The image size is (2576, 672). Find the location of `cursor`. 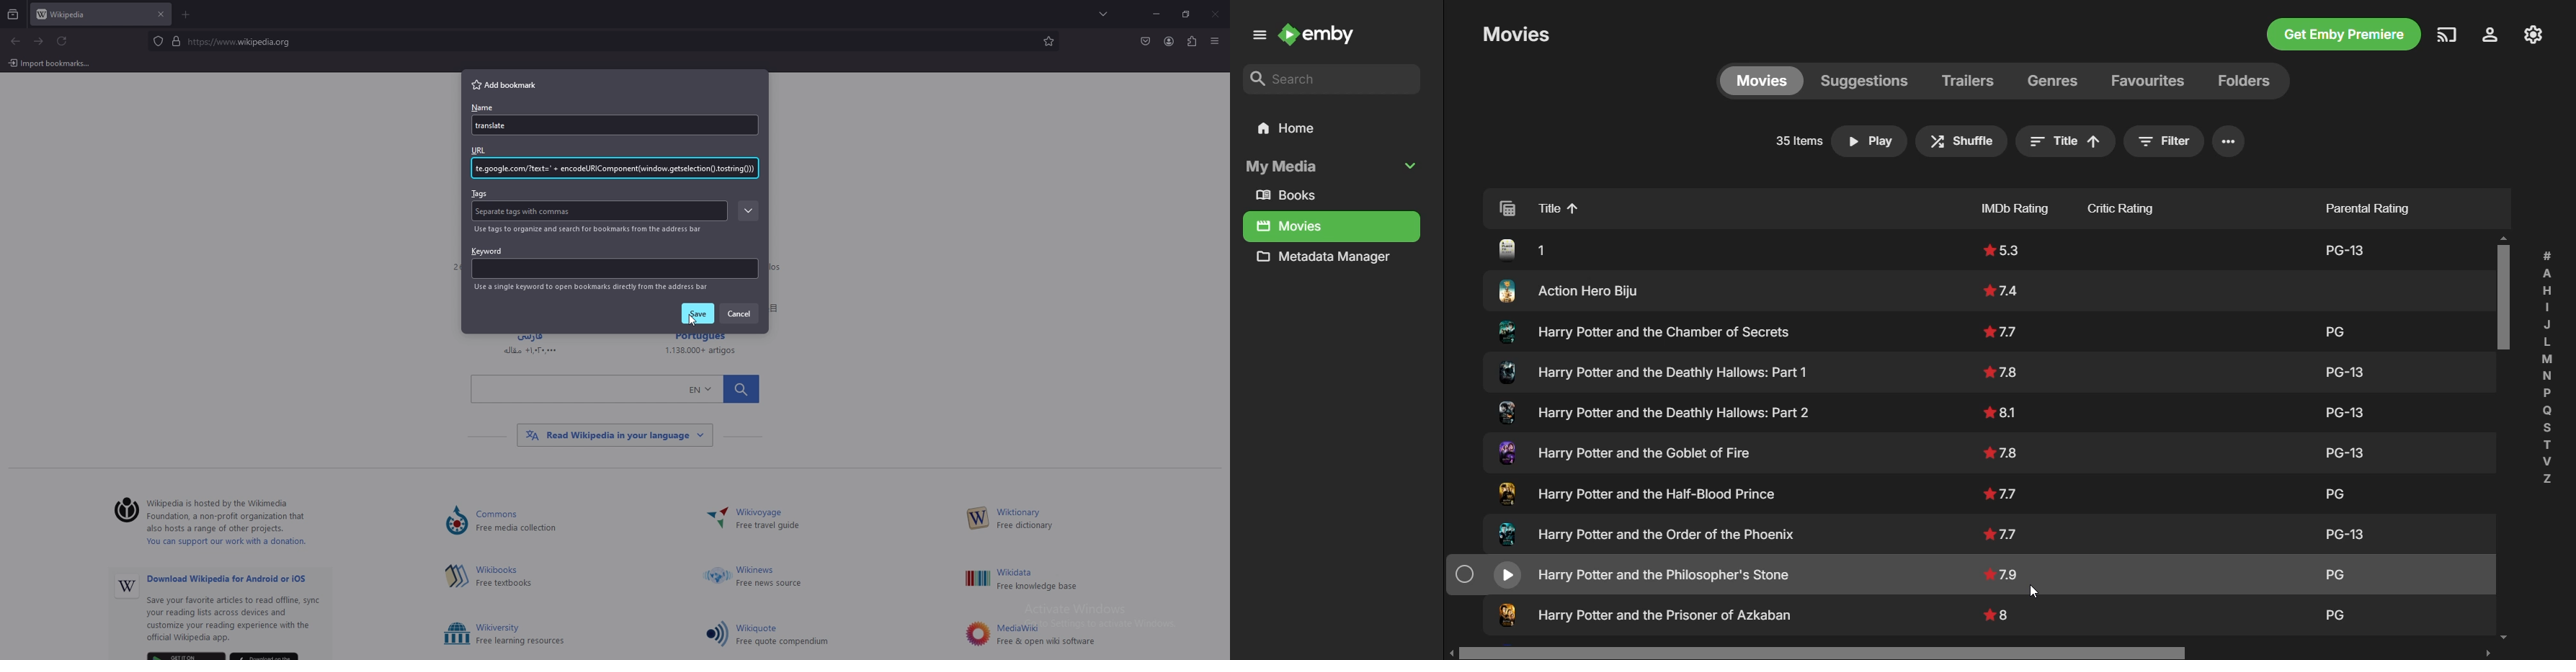

cursor is located at coordinates (692, 319).